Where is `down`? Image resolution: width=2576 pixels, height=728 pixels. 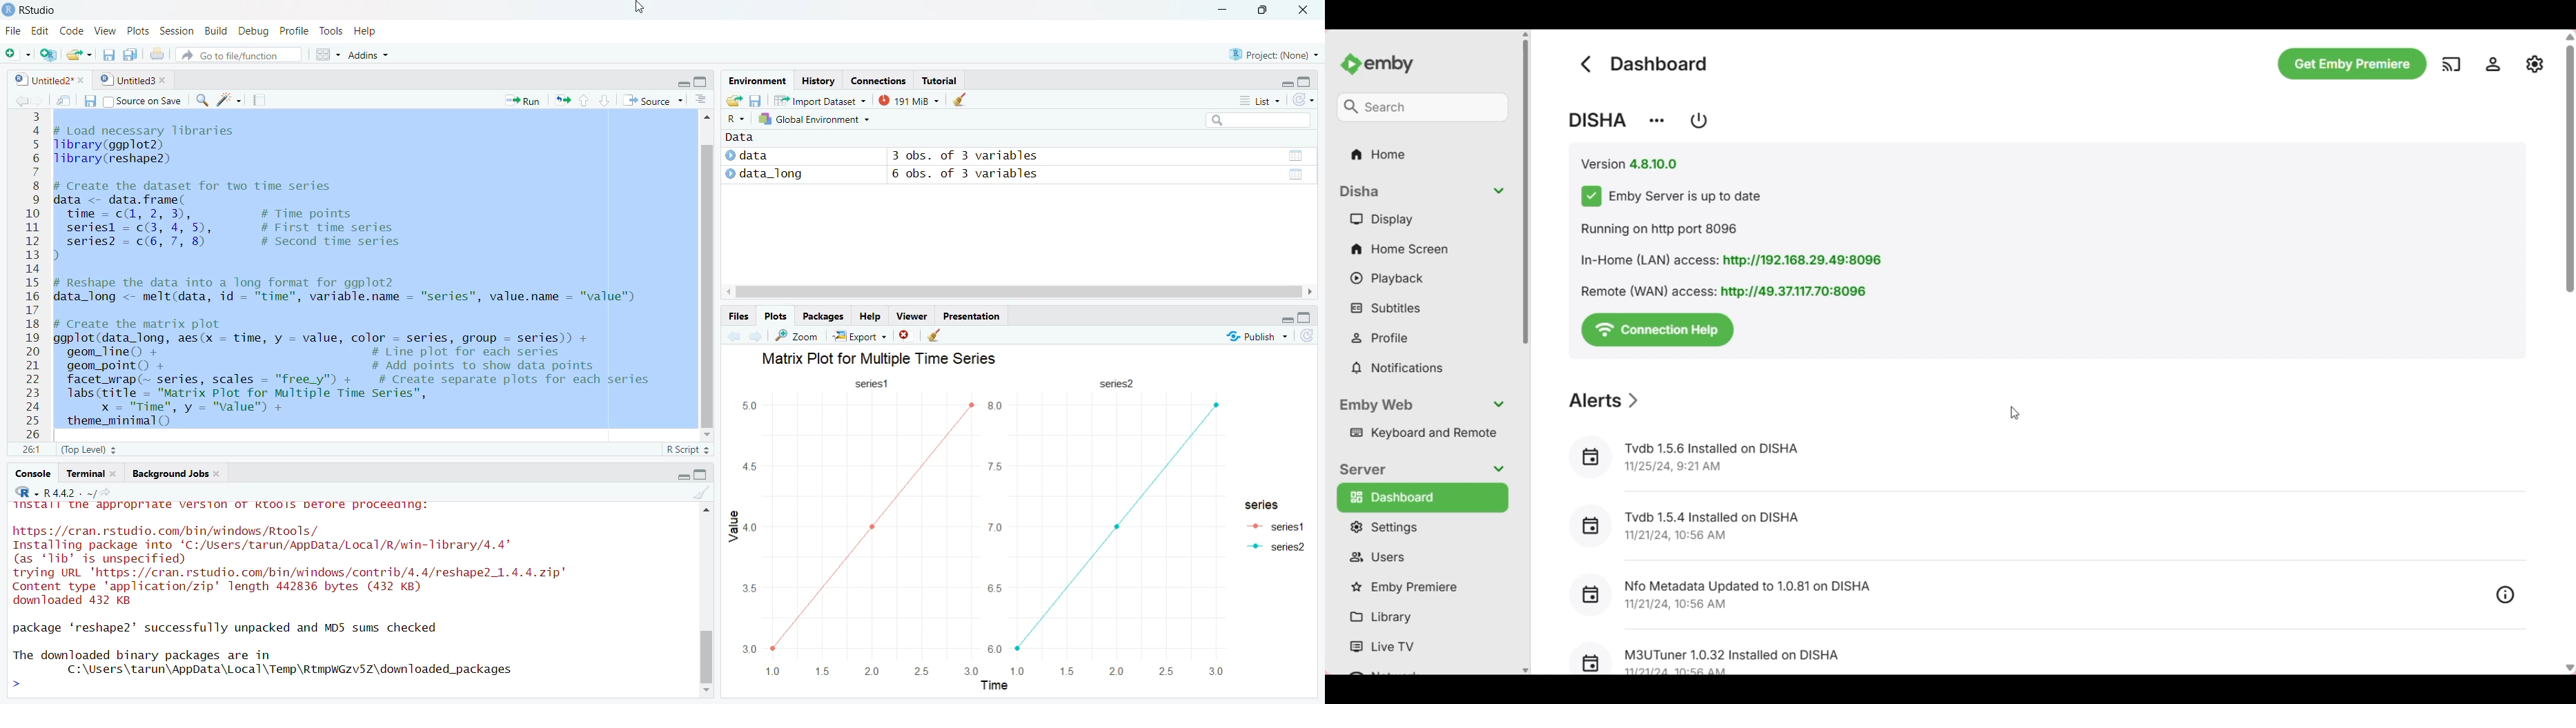
down is located at coordinates (603, 100).